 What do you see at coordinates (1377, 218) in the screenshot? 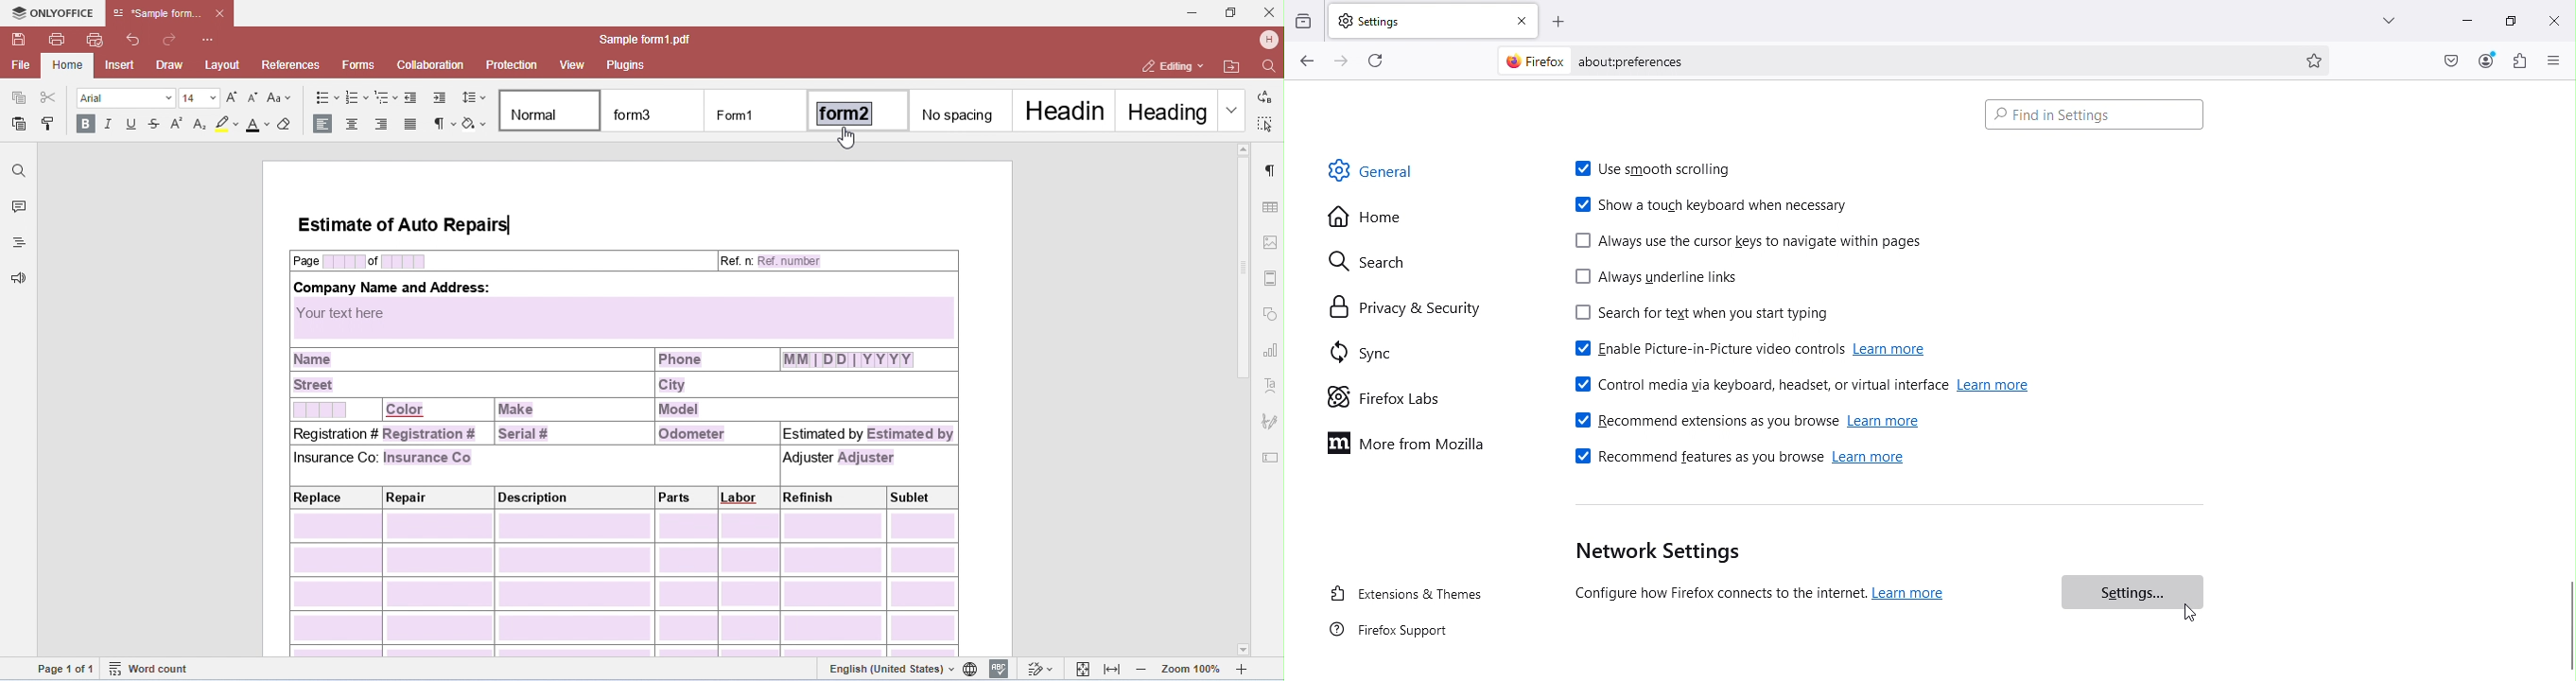
I see `Home` at bounding box center [1377, 218].